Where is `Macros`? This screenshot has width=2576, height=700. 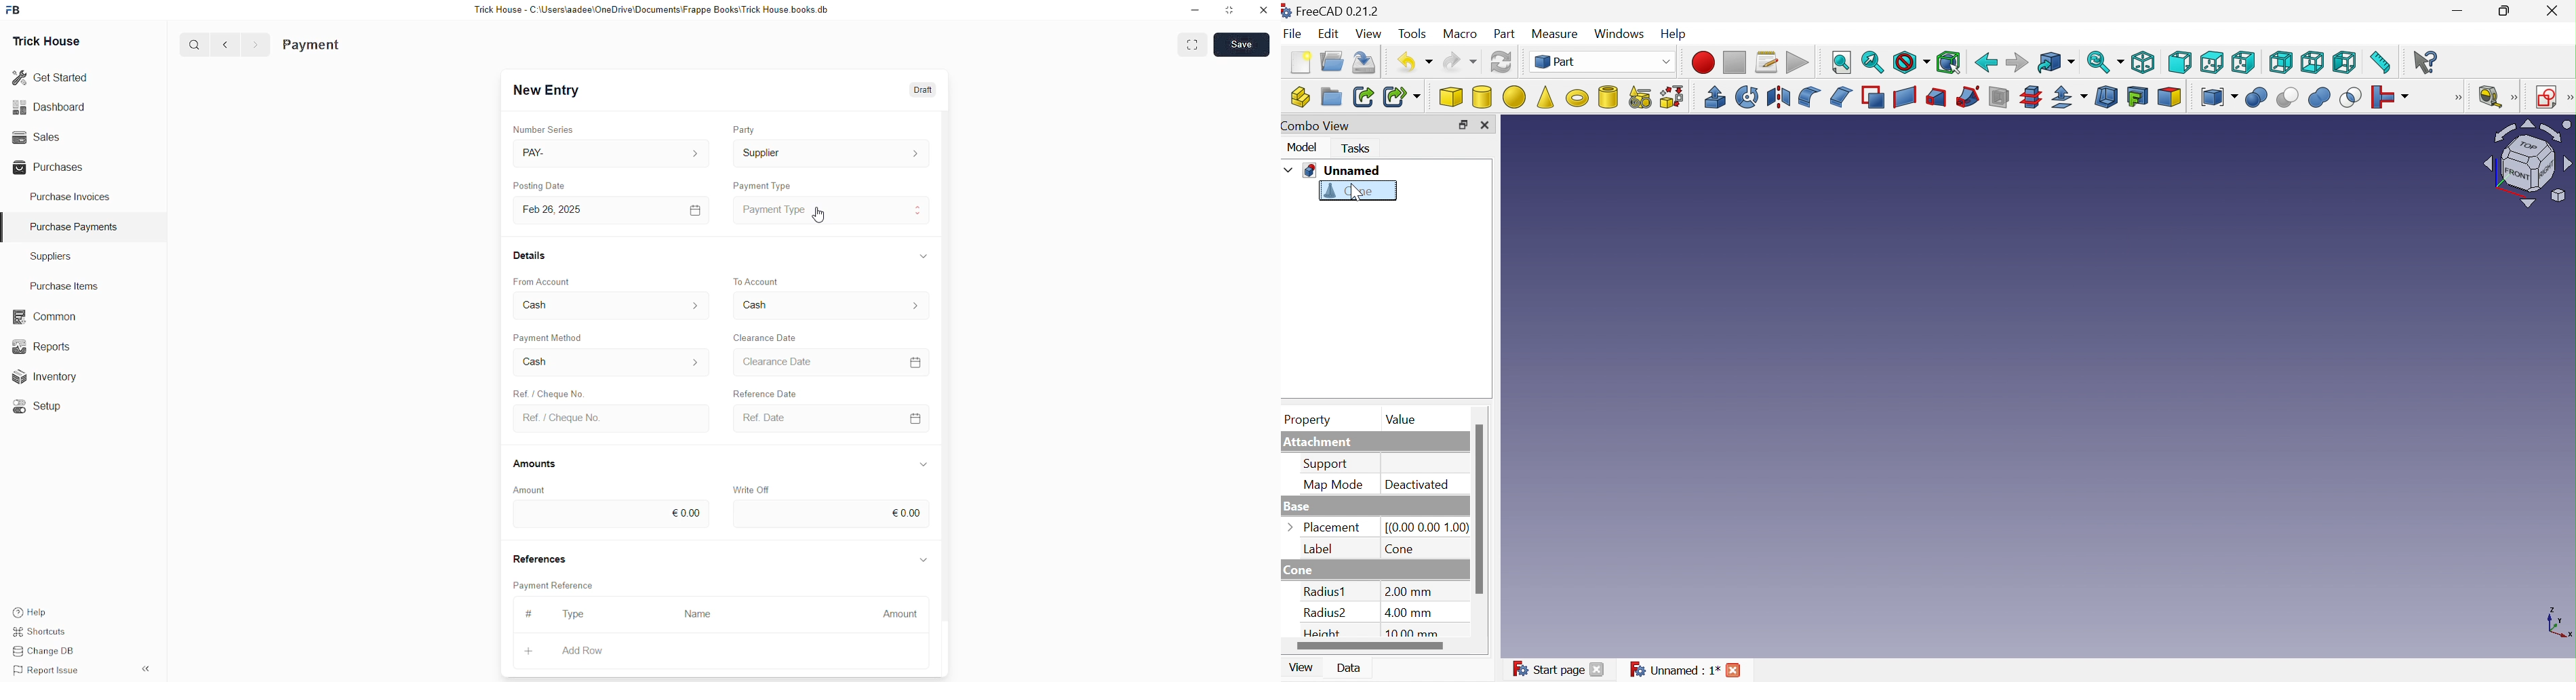
Macros is located at coordinates (1768, 62).